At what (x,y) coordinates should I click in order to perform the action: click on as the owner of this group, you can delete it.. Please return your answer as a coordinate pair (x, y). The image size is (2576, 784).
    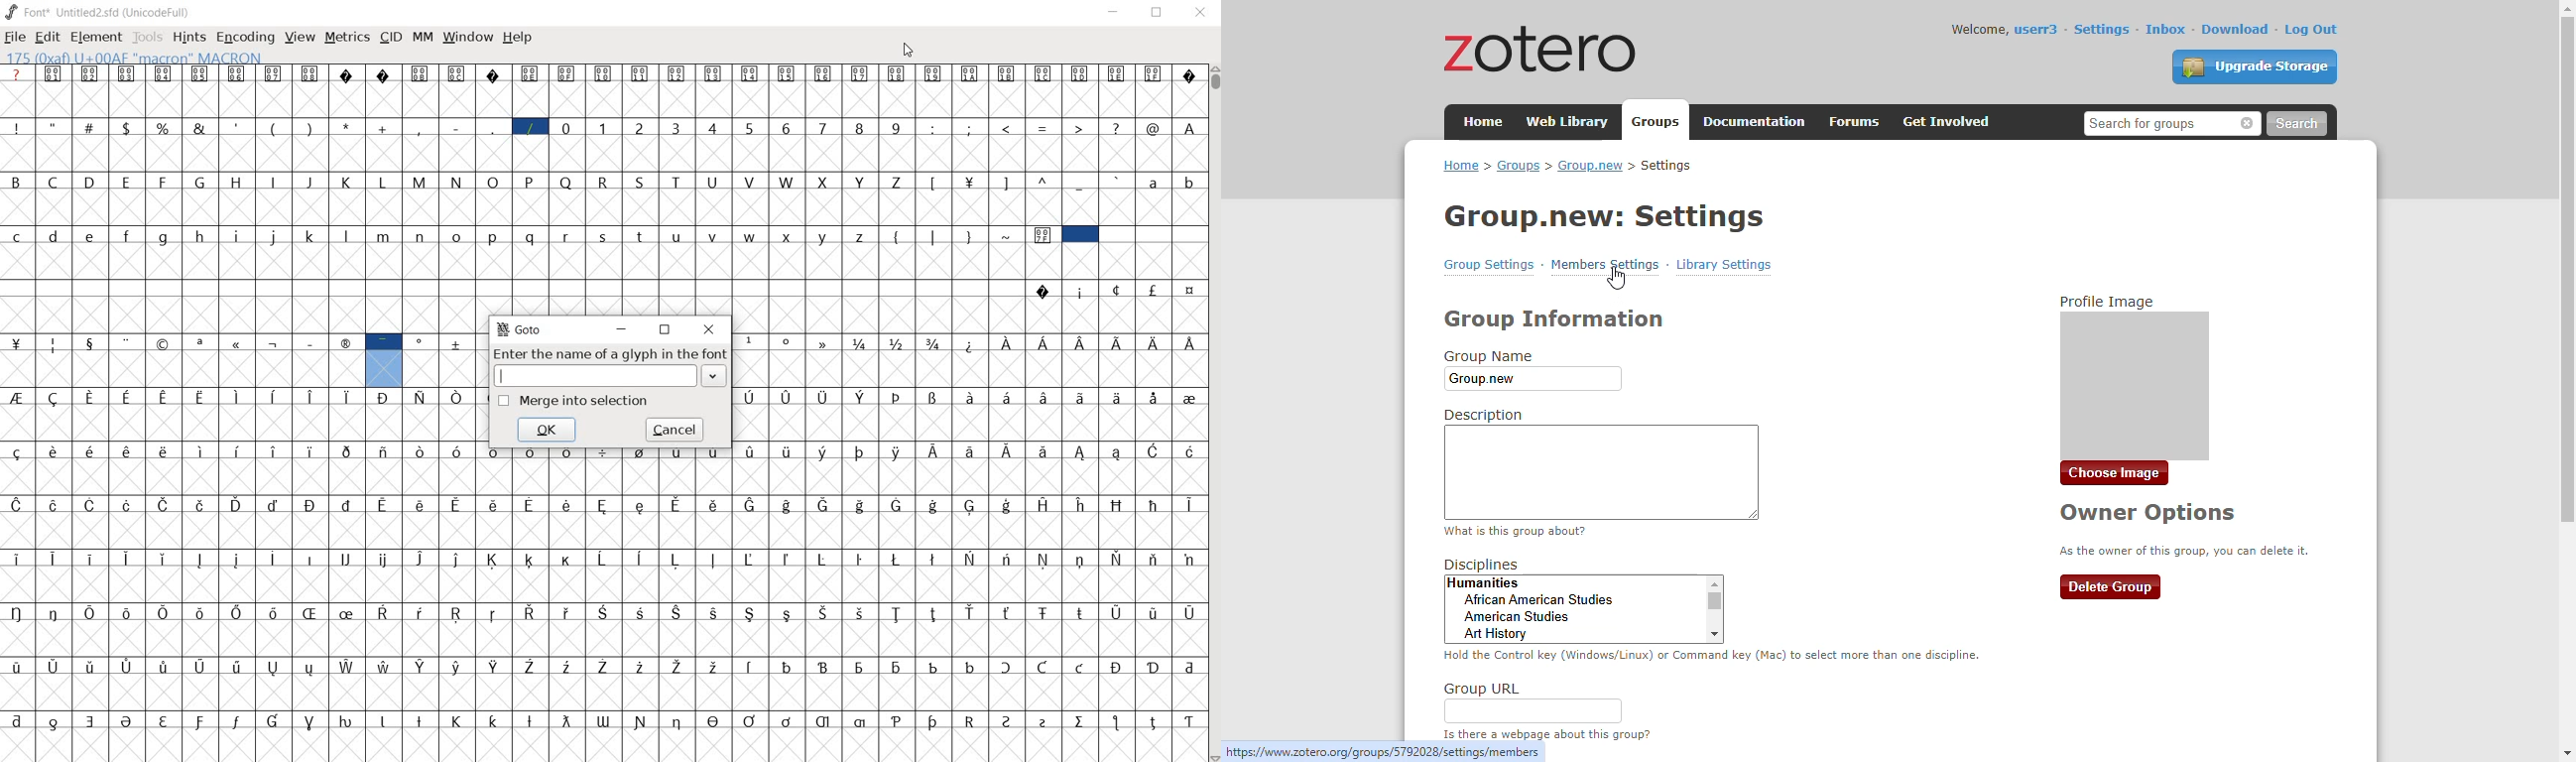
    Looking at the image, I should click on (2185, 550).